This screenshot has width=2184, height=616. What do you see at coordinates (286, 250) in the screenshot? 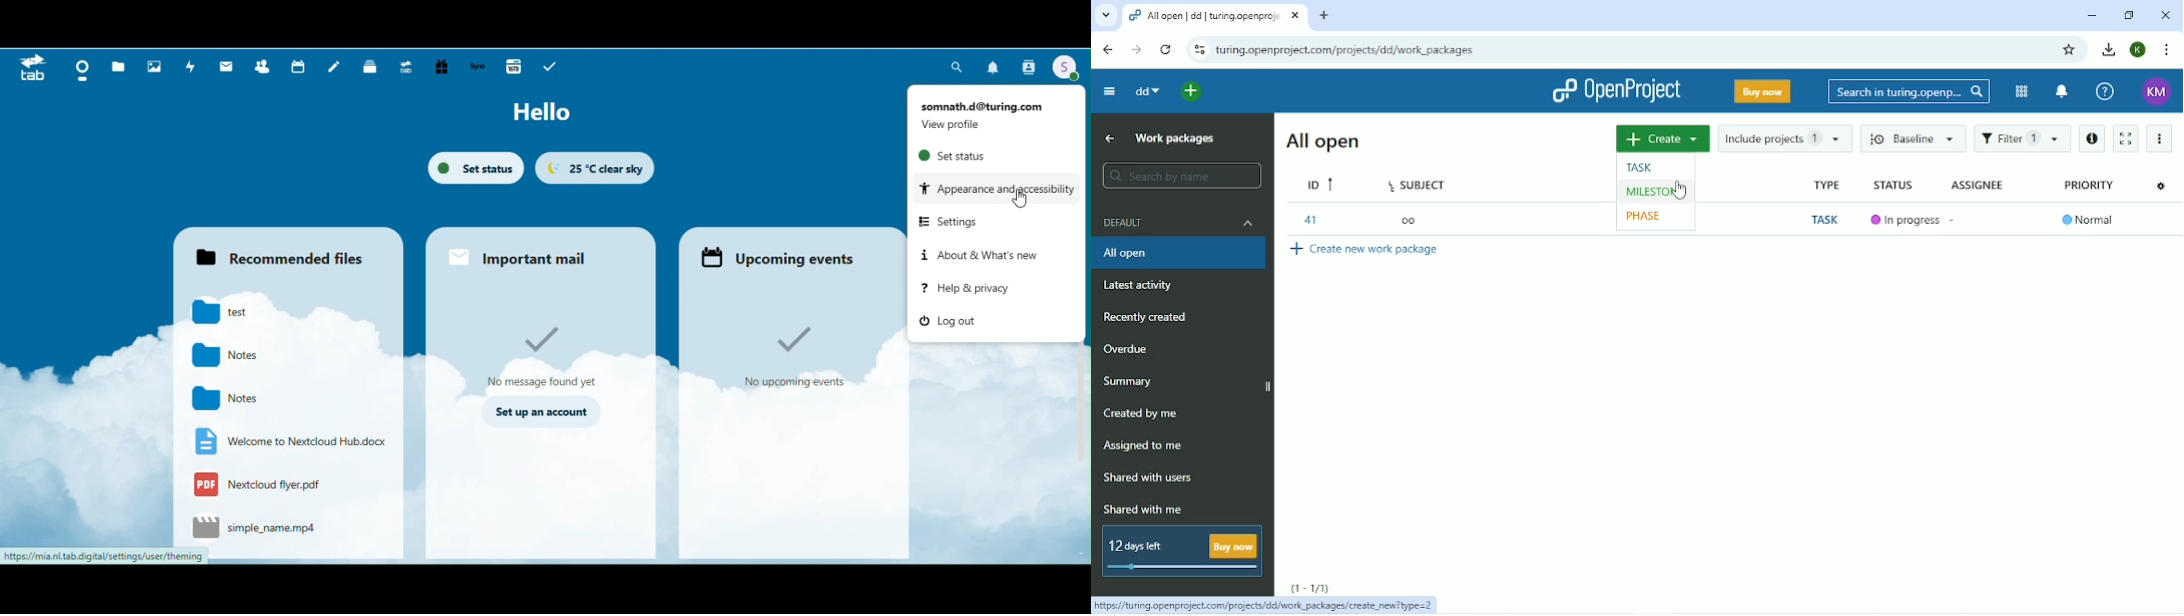
I see `Recommended files` at bounding box center [286, 250].